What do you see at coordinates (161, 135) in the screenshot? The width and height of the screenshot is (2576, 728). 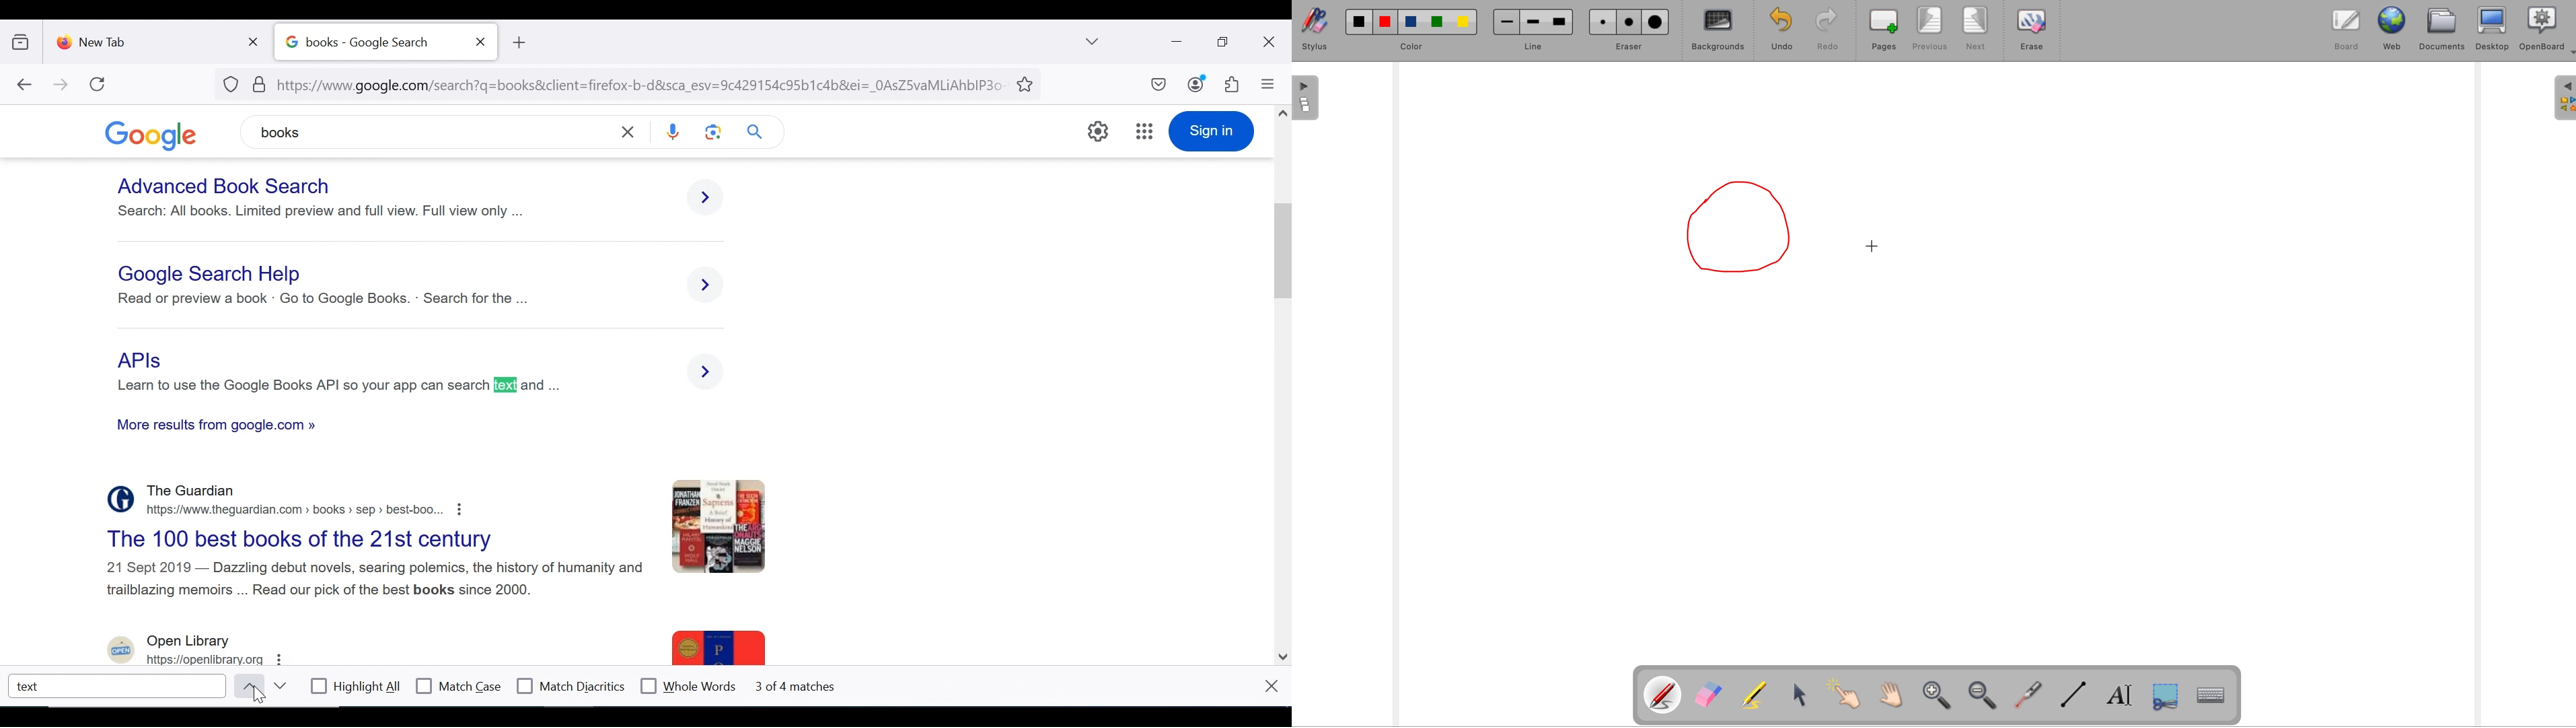 I see `google logo` at bounding box center [161, 135].